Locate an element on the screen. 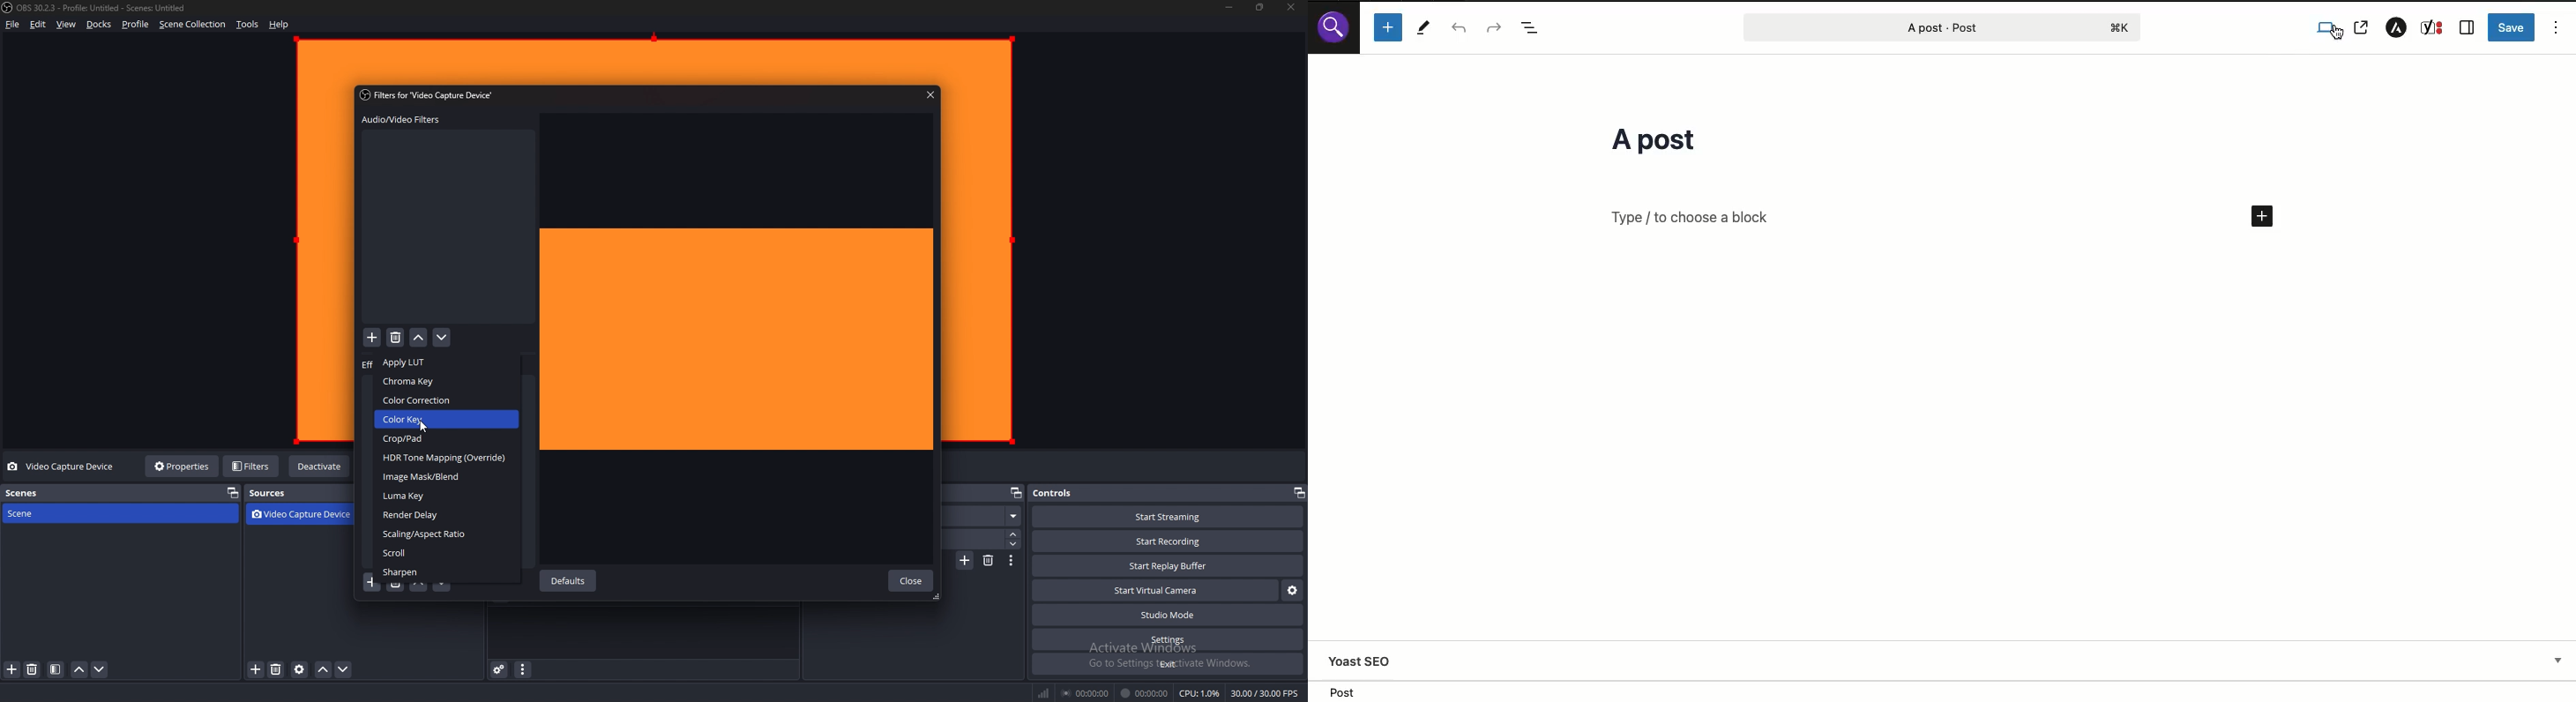 This screenshot has height=728, width=2576. fade is located at coordinates (986, 517).